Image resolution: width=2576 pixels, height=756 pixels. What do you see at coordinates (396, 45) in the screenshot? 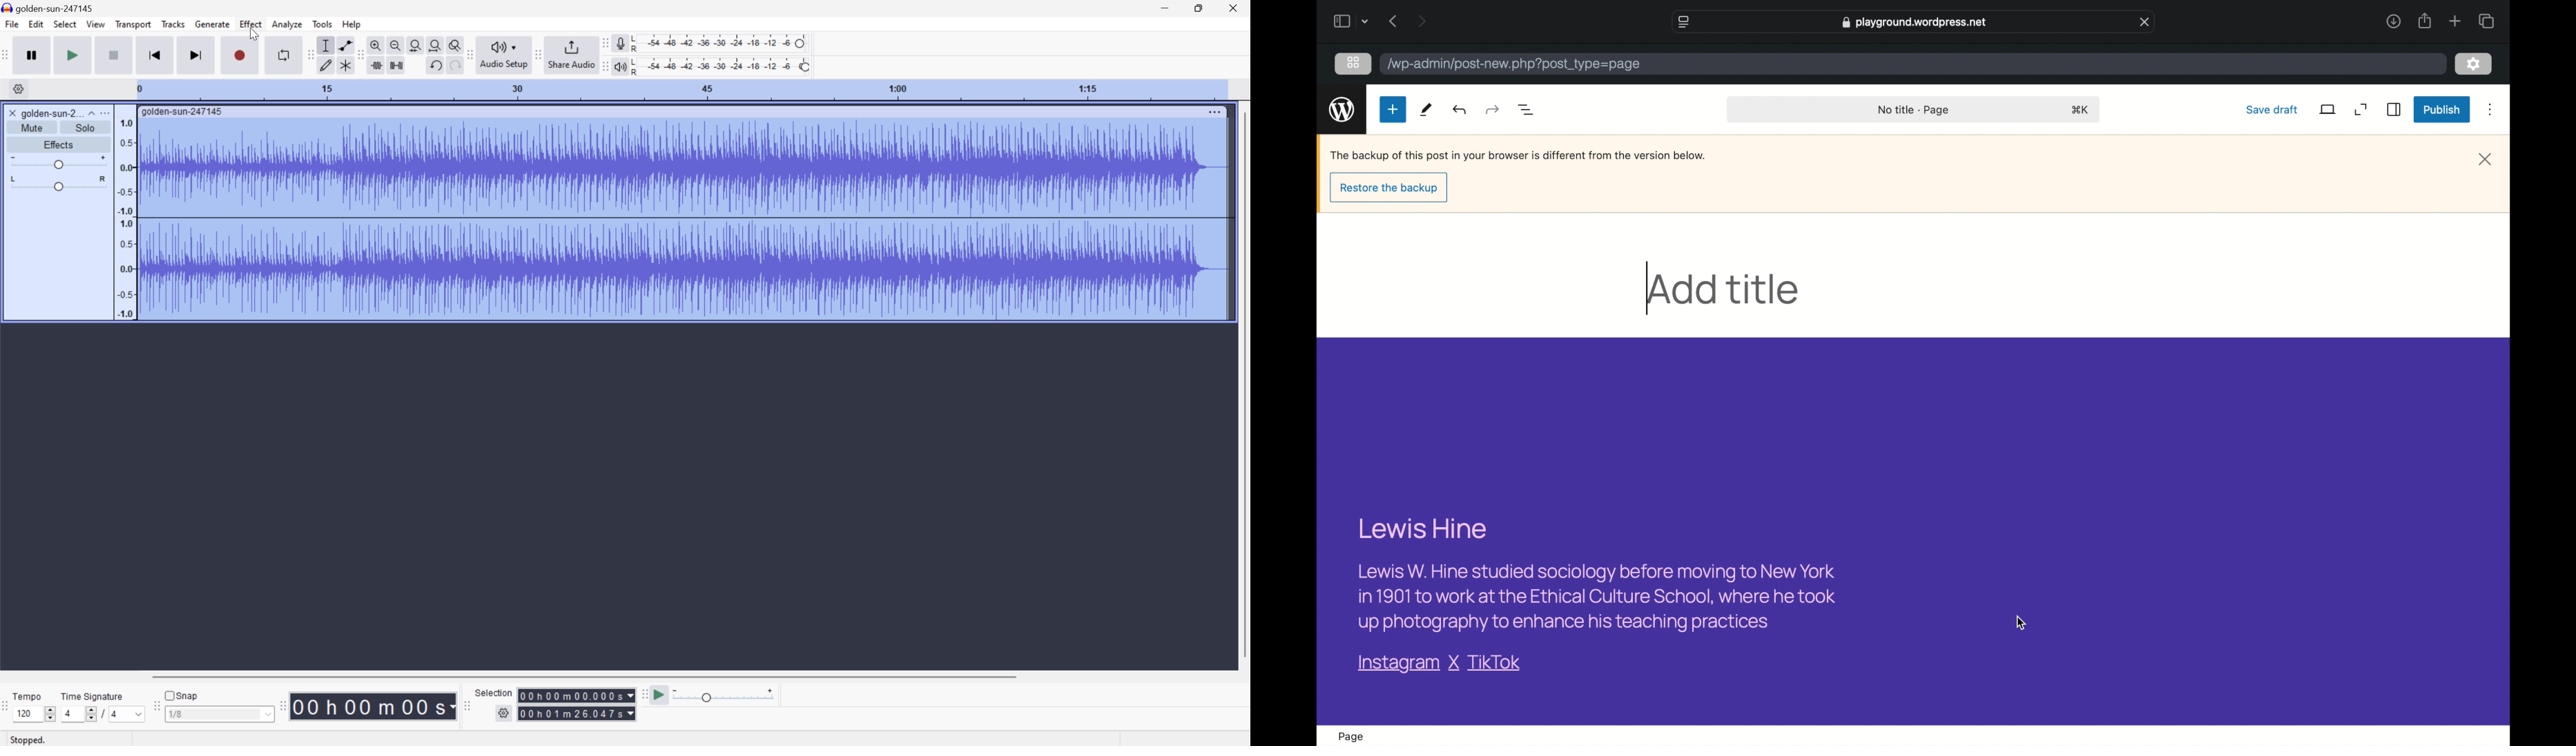
I see `Zoom out` at bounding box center [396, 45].